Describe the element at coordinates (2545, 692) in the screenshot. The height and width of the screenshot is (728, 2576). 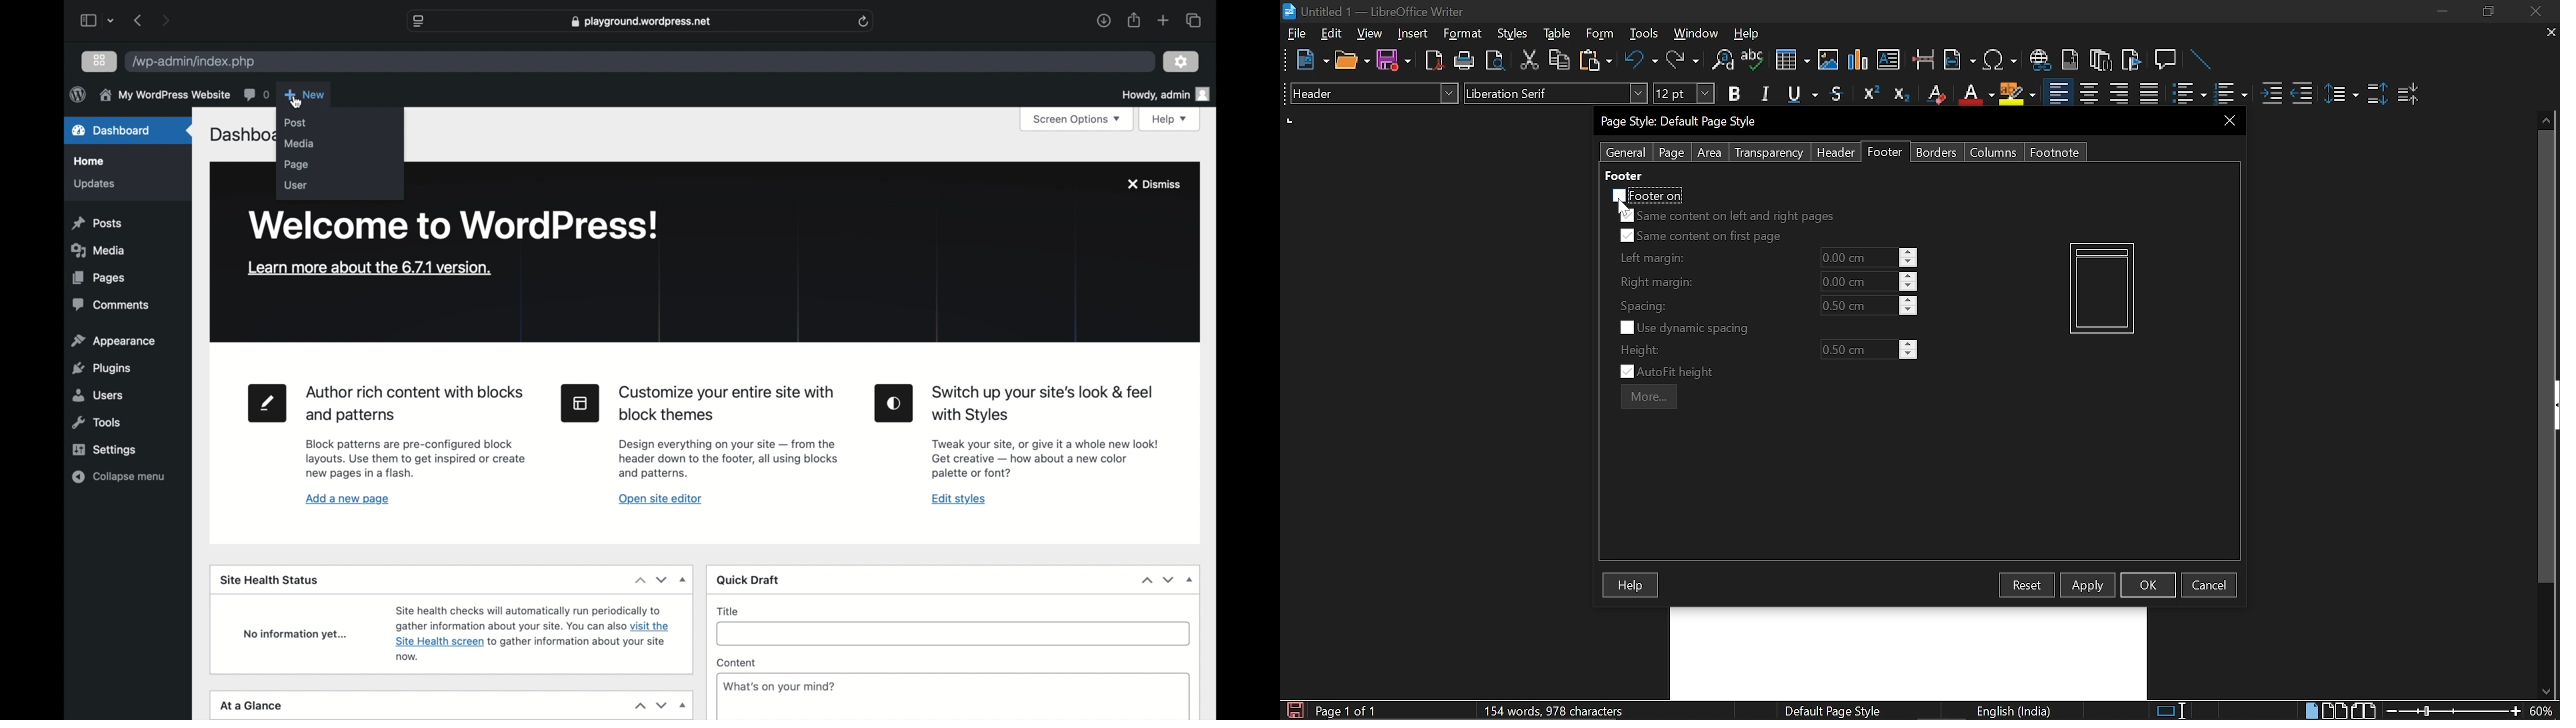
I see `Move down` at that location.